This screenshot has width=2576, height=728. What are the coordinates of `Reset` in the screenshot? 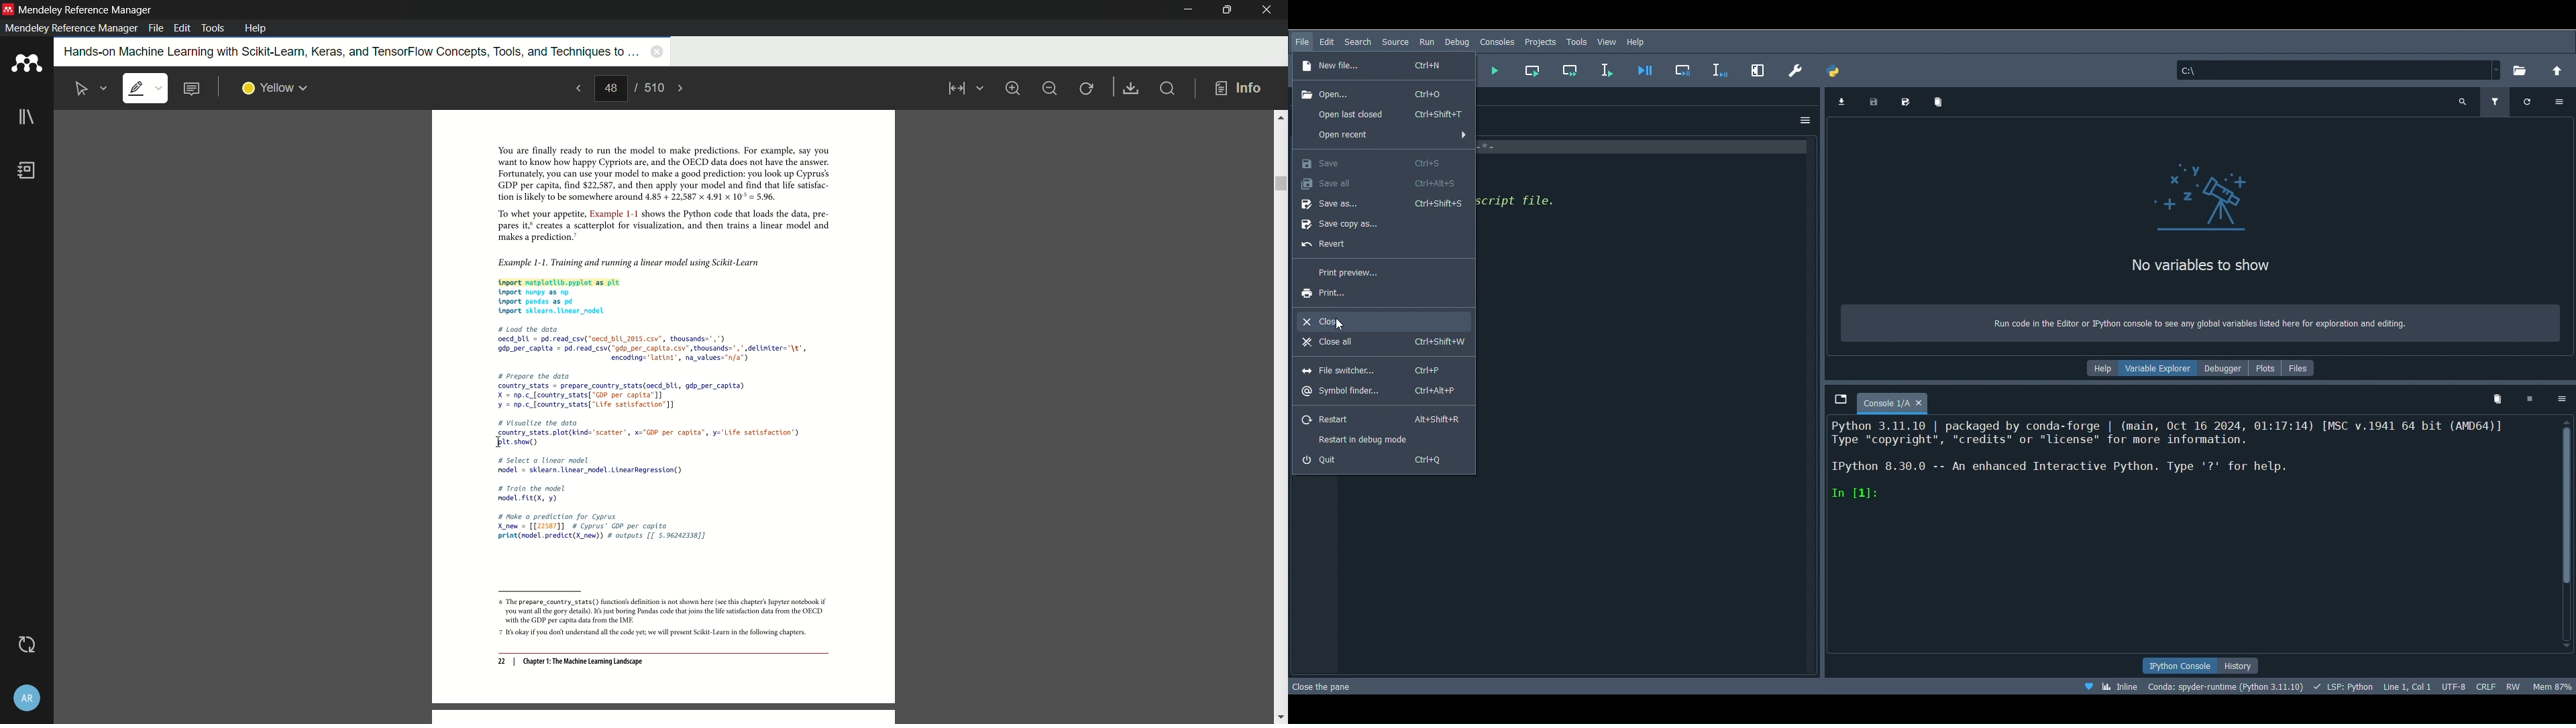 It's located at (1332, 245).